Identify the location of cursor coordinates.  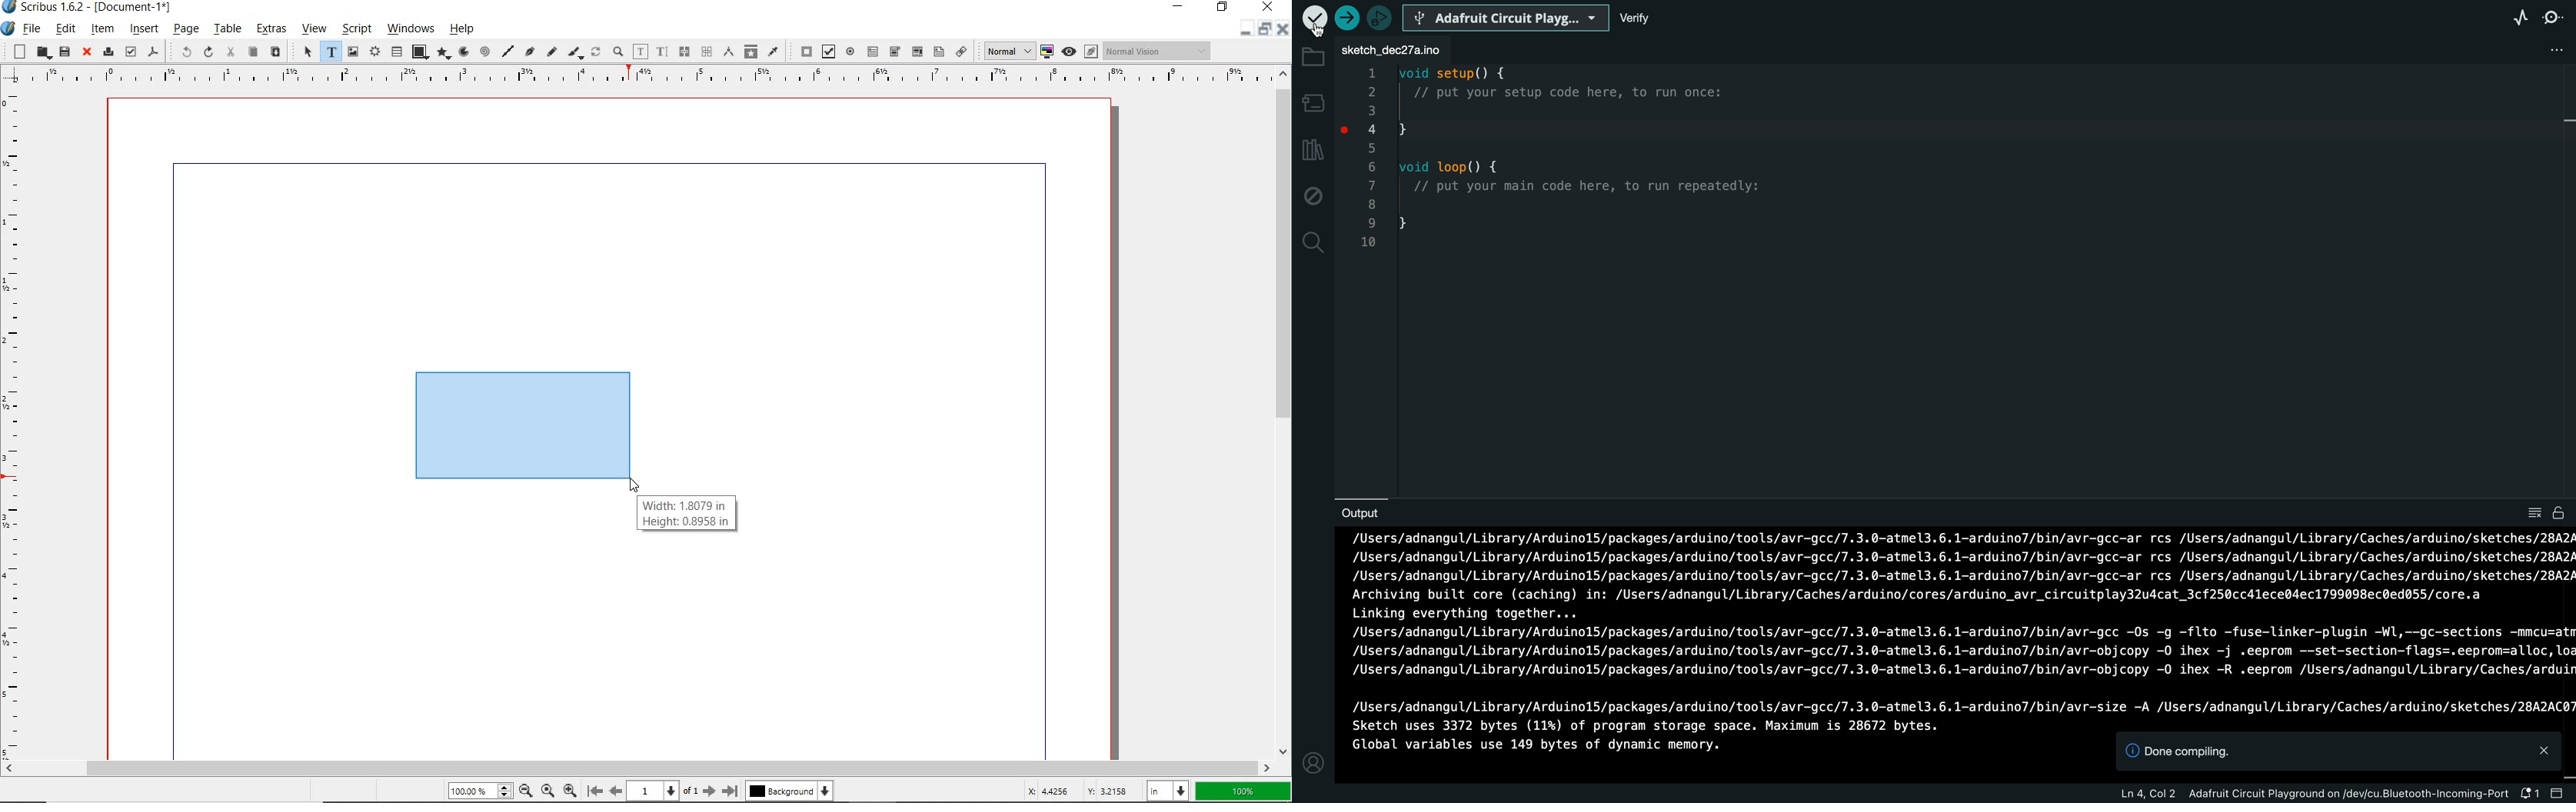
(1077, 791).